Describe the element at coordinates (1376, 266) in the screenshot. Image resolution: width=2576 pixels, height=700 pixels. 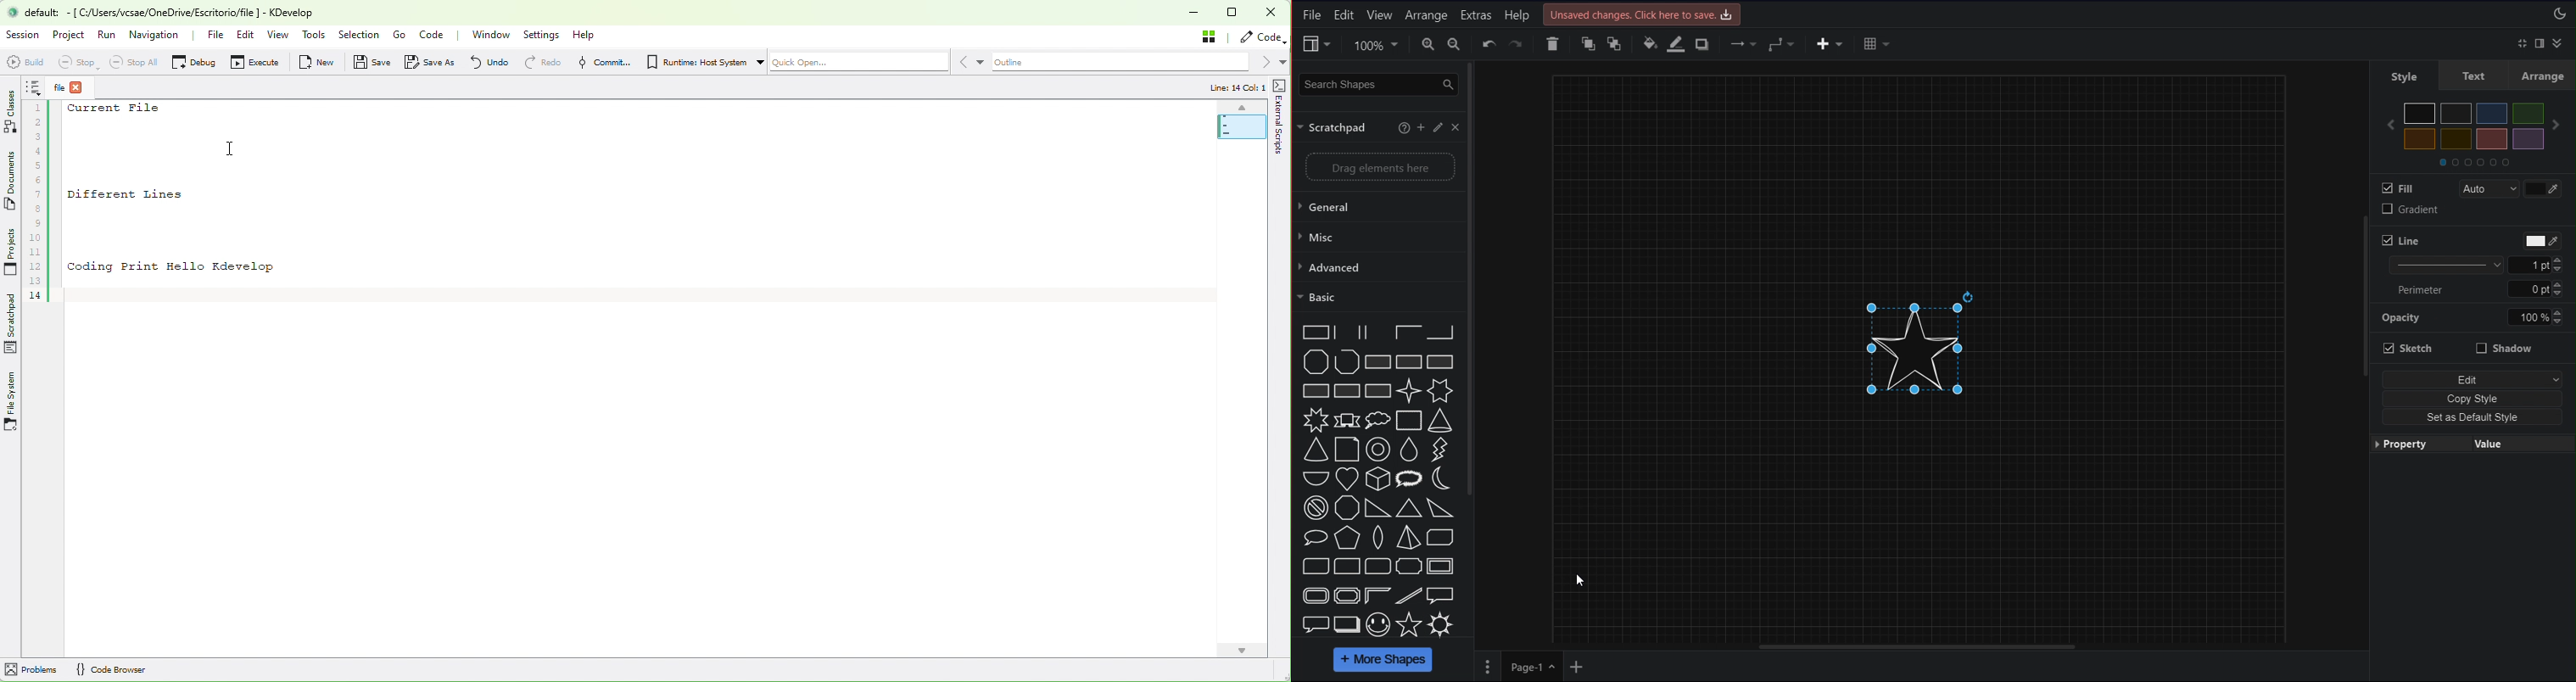
I see `Advanced` at that location.